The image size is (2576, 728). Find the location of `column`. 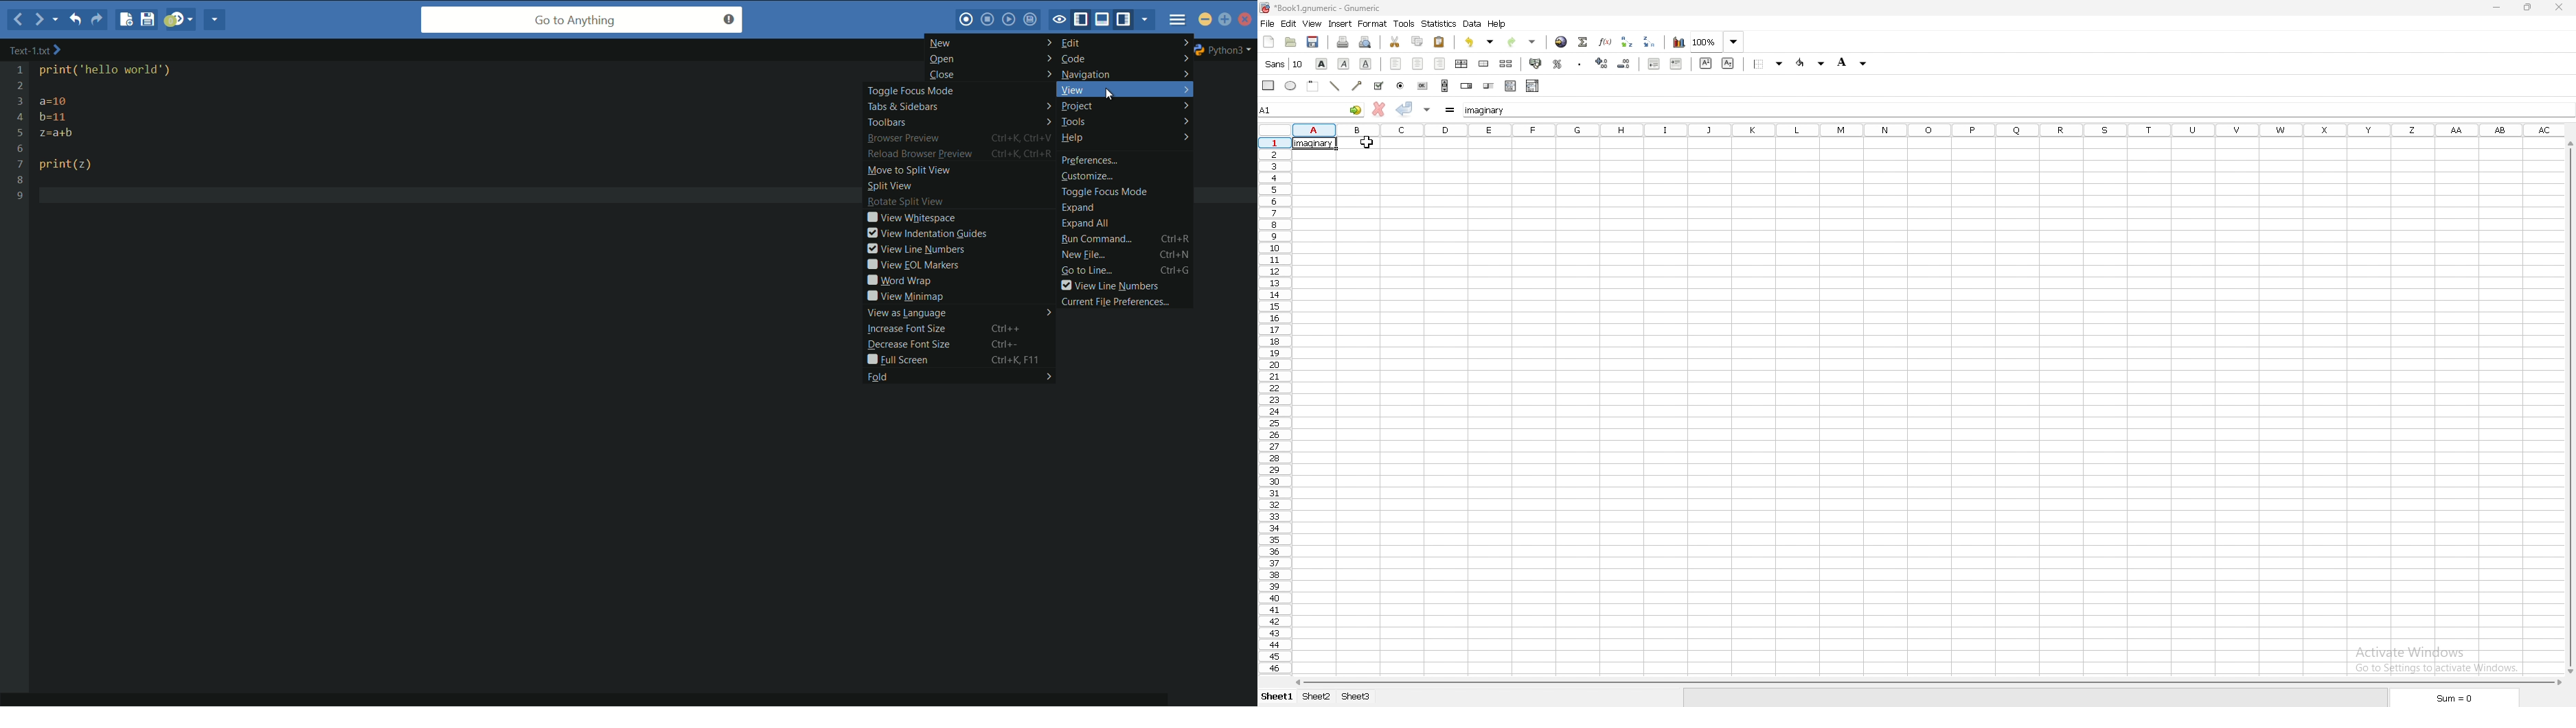

column is located at coordinates (1929, 129).